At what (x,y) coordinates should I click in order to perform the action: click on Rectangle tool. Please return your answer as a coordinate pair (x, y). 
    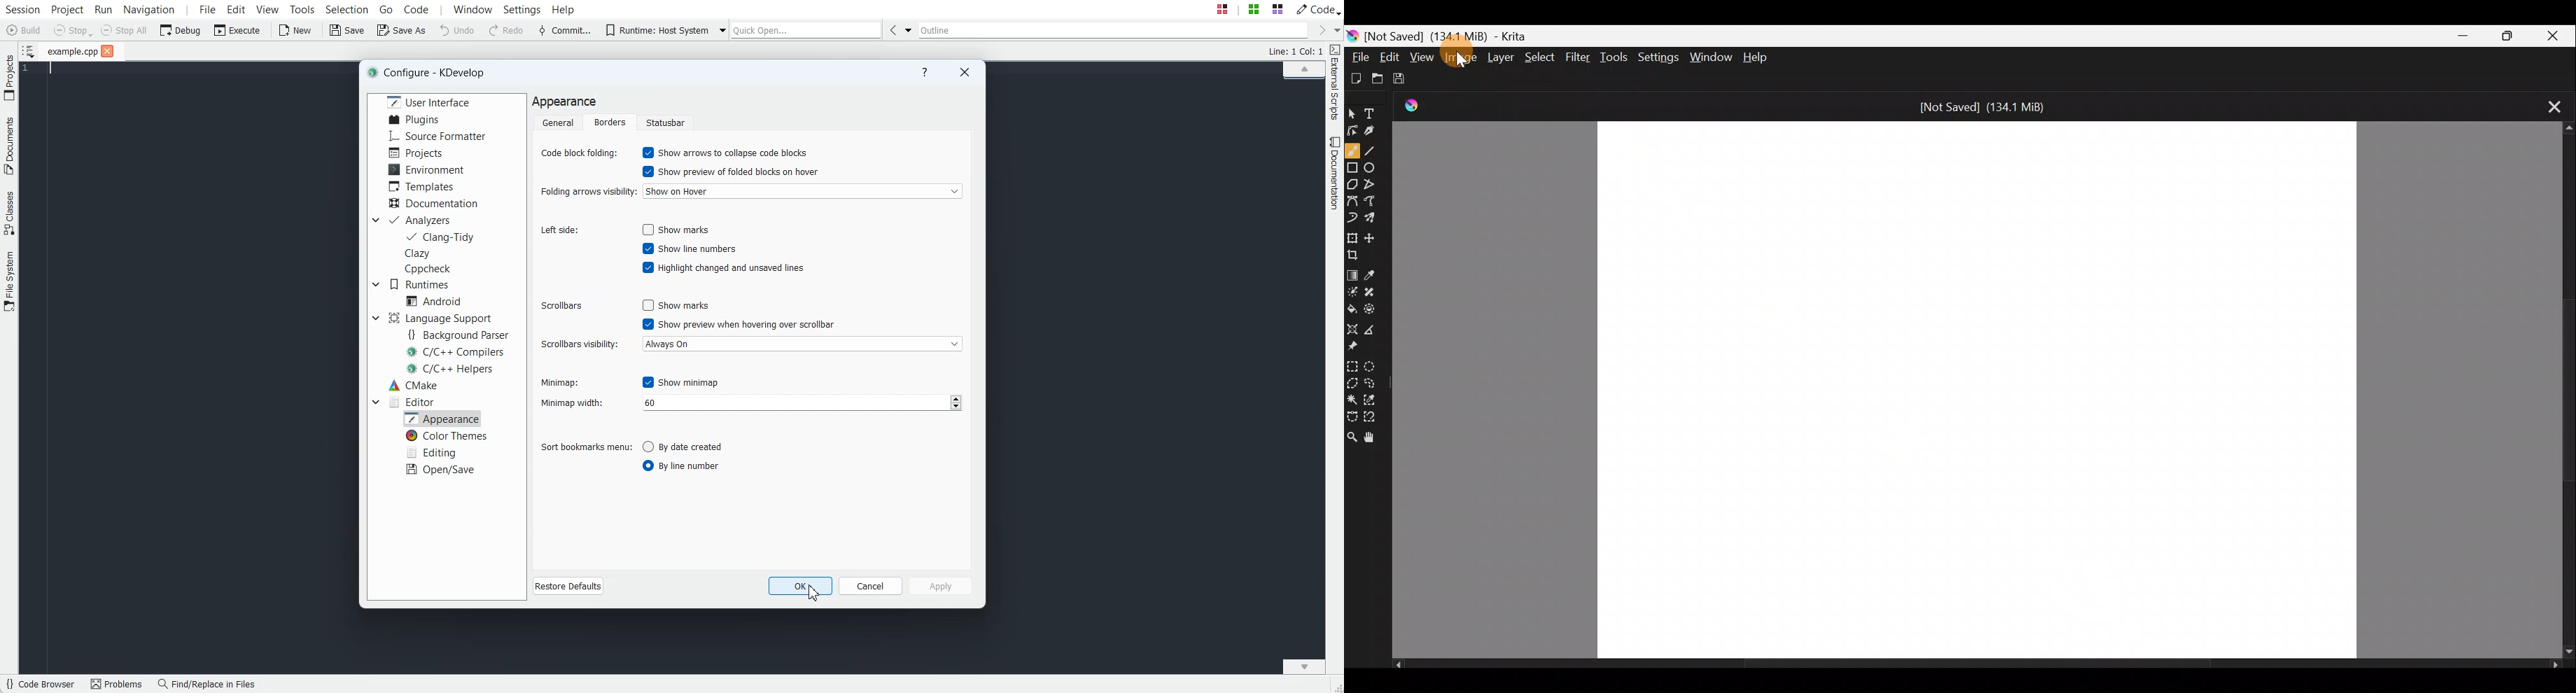
    Looking at the image, I should click on (1353, 169).